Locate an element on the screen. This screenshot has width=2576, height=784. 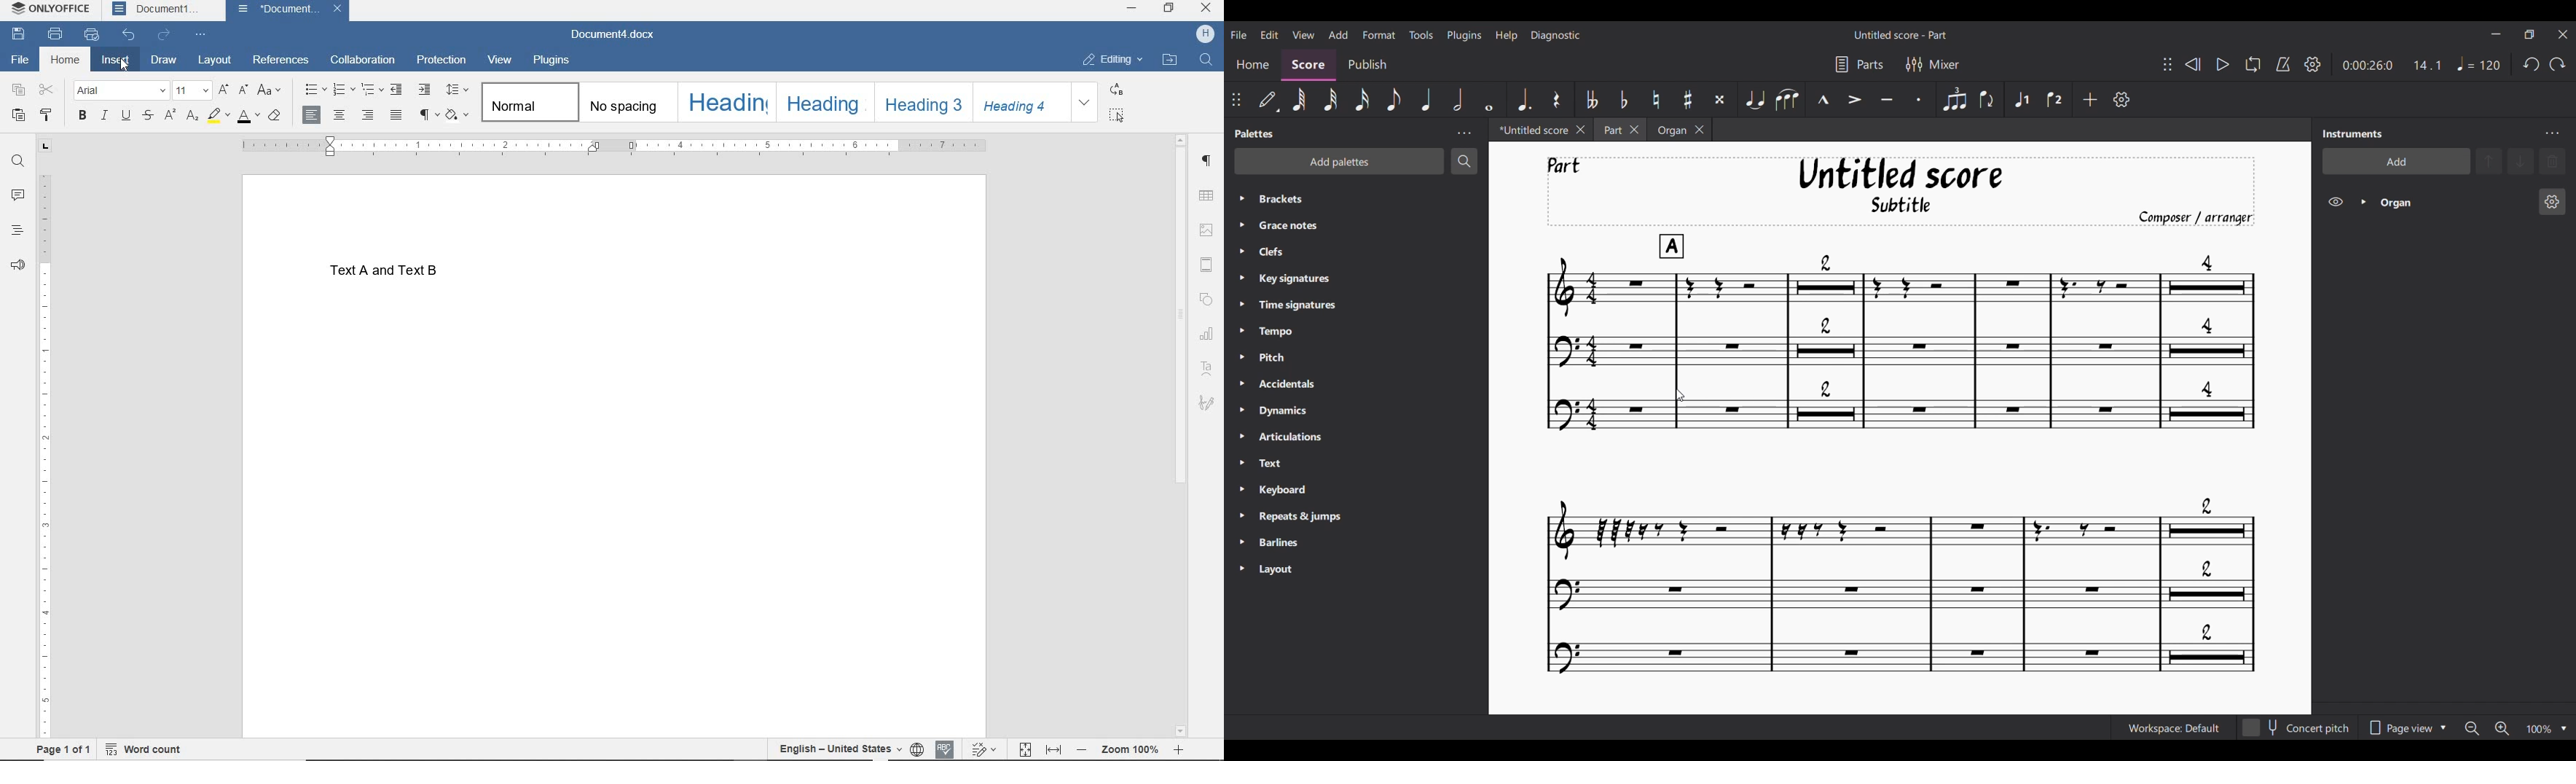
Close untitled tab is located at coordinates (1581, 130).